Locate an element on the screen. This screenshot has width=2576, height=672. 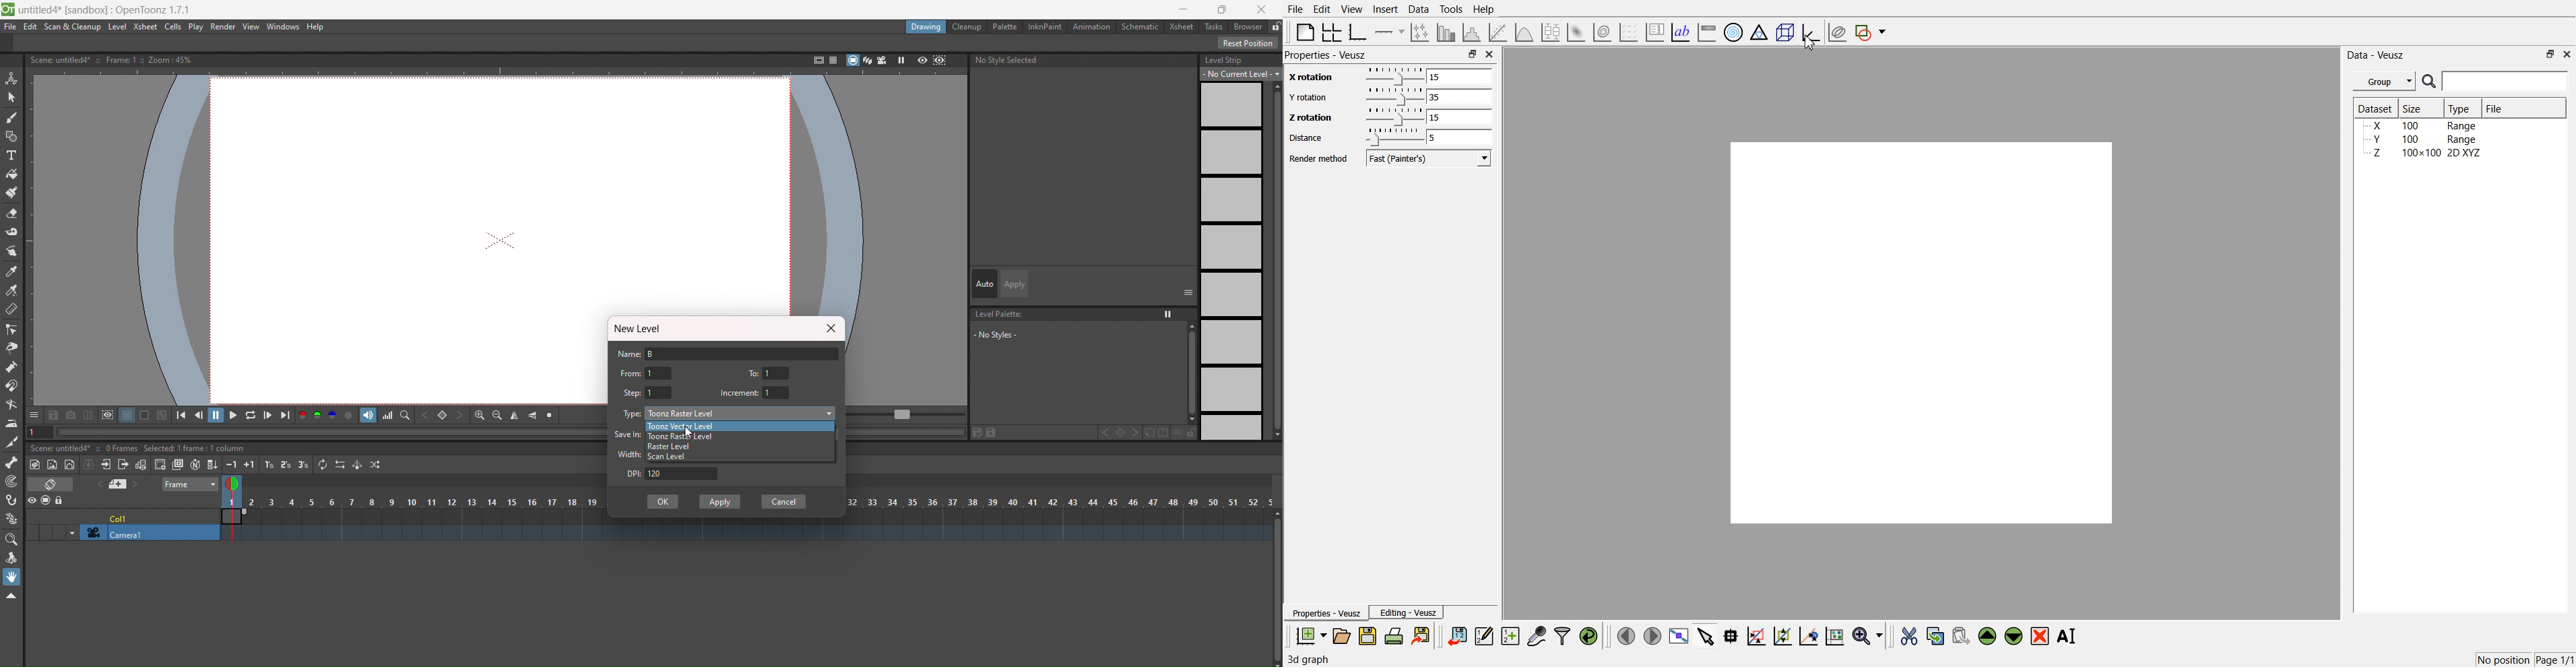
last frame is located at coordinates (285, 415).